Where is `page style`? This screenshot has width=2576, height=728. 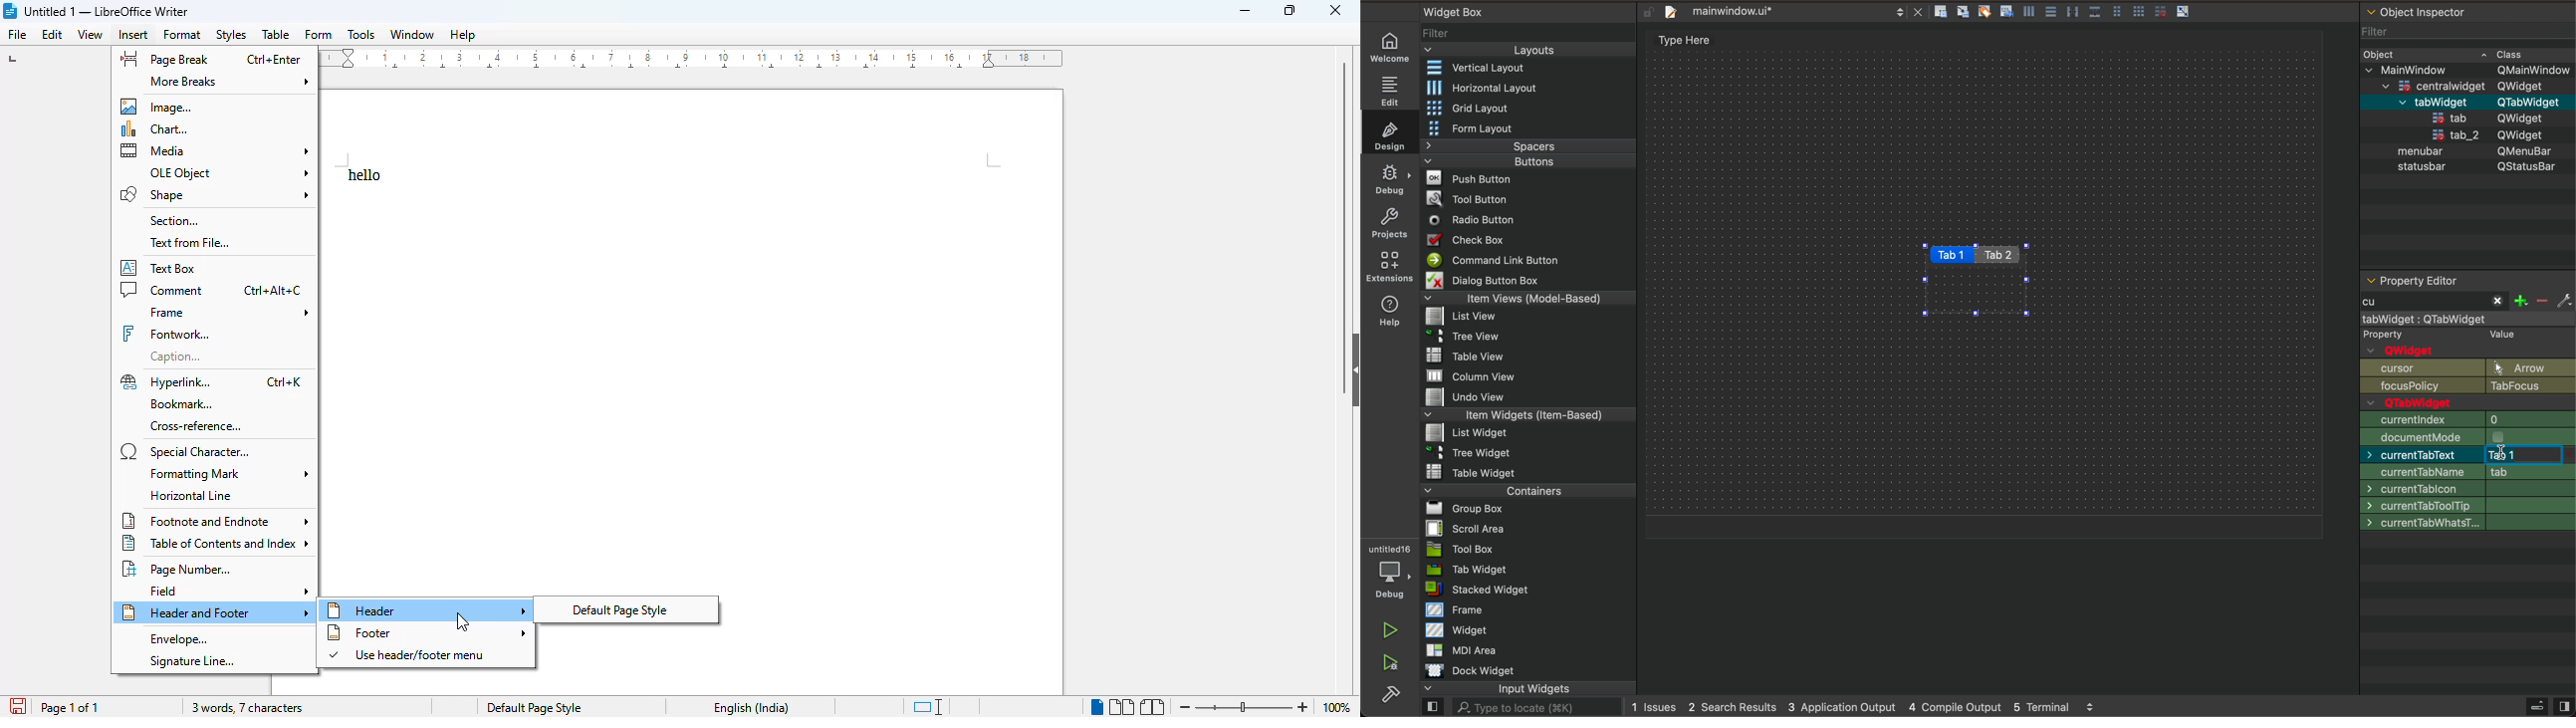 page style is located at coordinates (534, 707).